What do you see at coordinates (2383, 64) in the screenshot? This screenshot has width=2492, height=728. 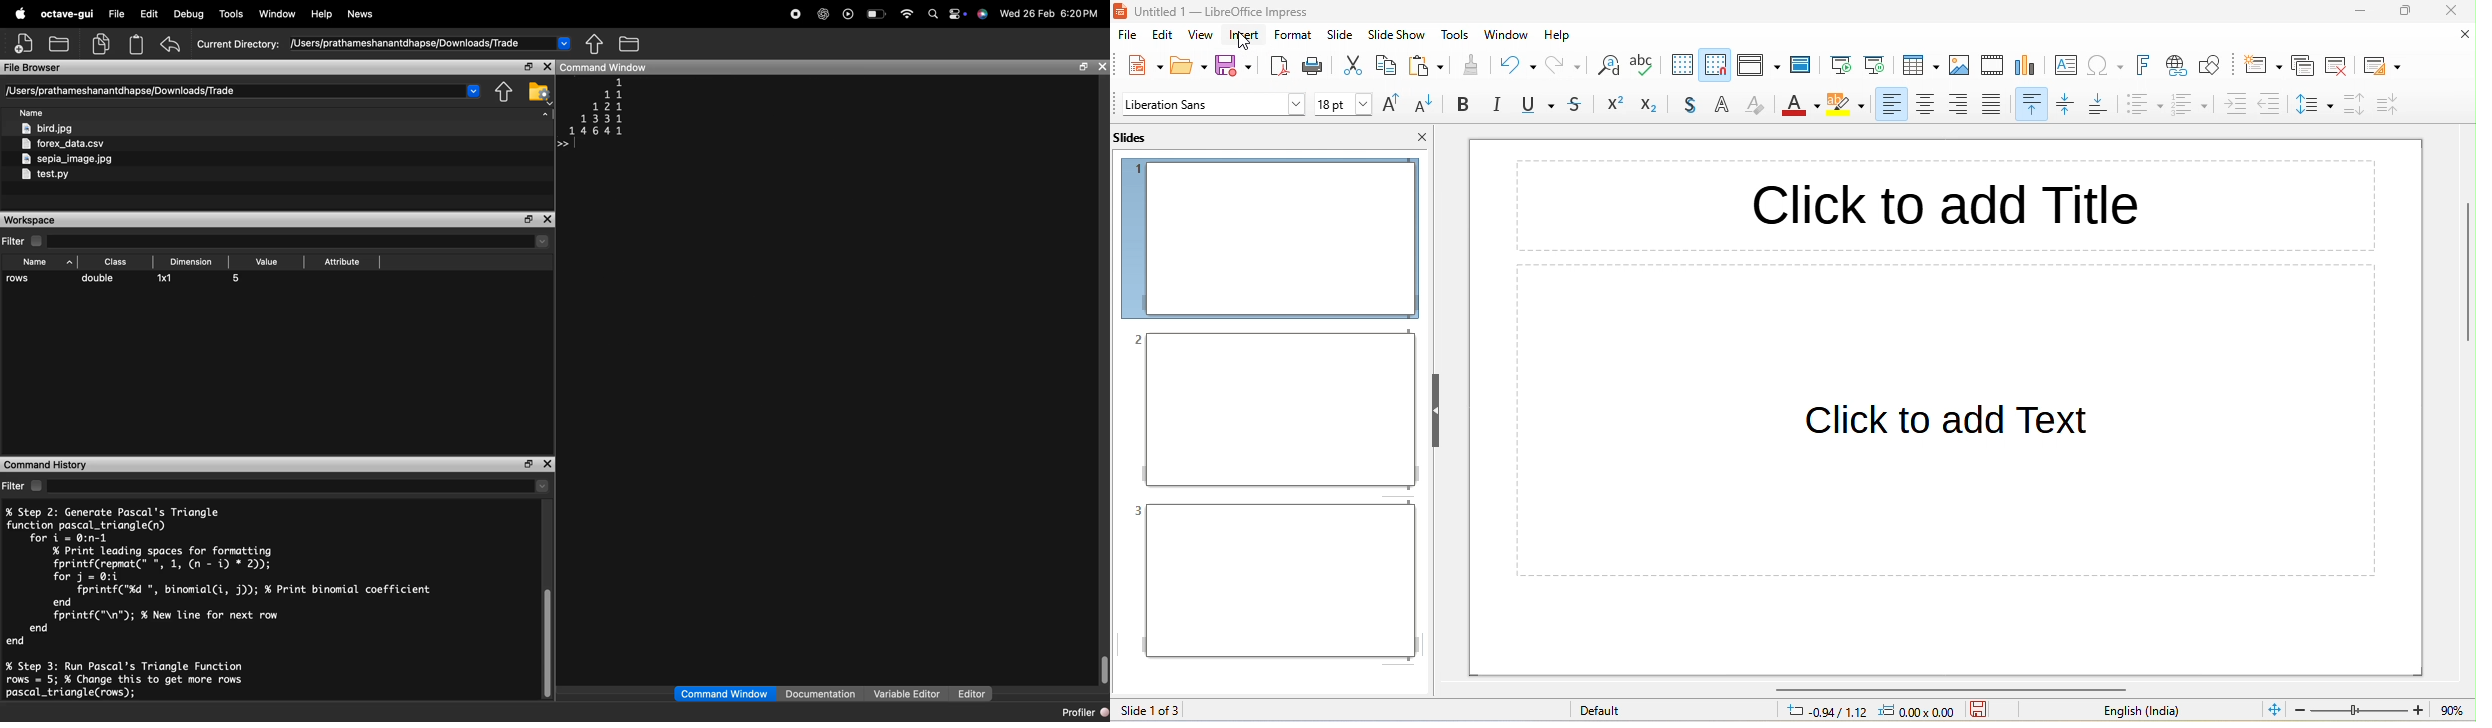 I see `slide layout` at bounding box center [2383, 64].